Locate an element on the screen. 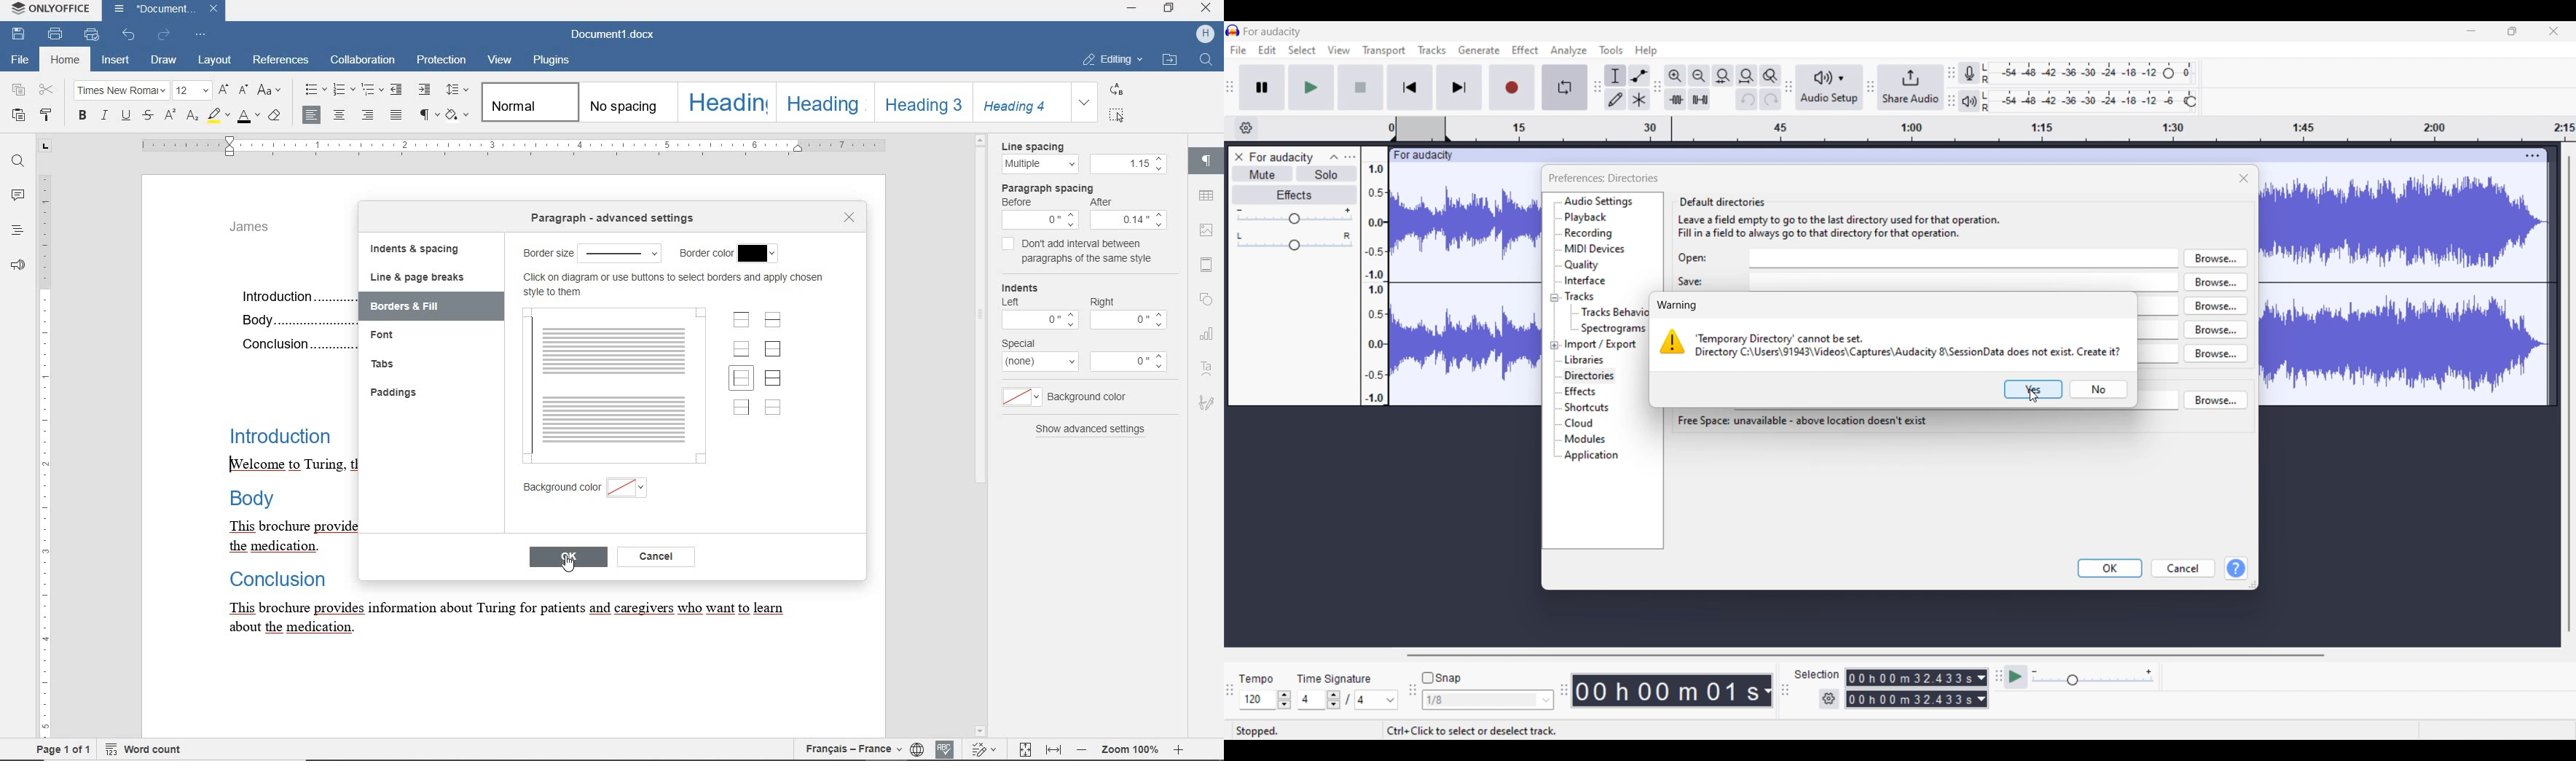 This screenshot has width=2576, height=784. Zoom toggle is located at coordinates (1770, 75).